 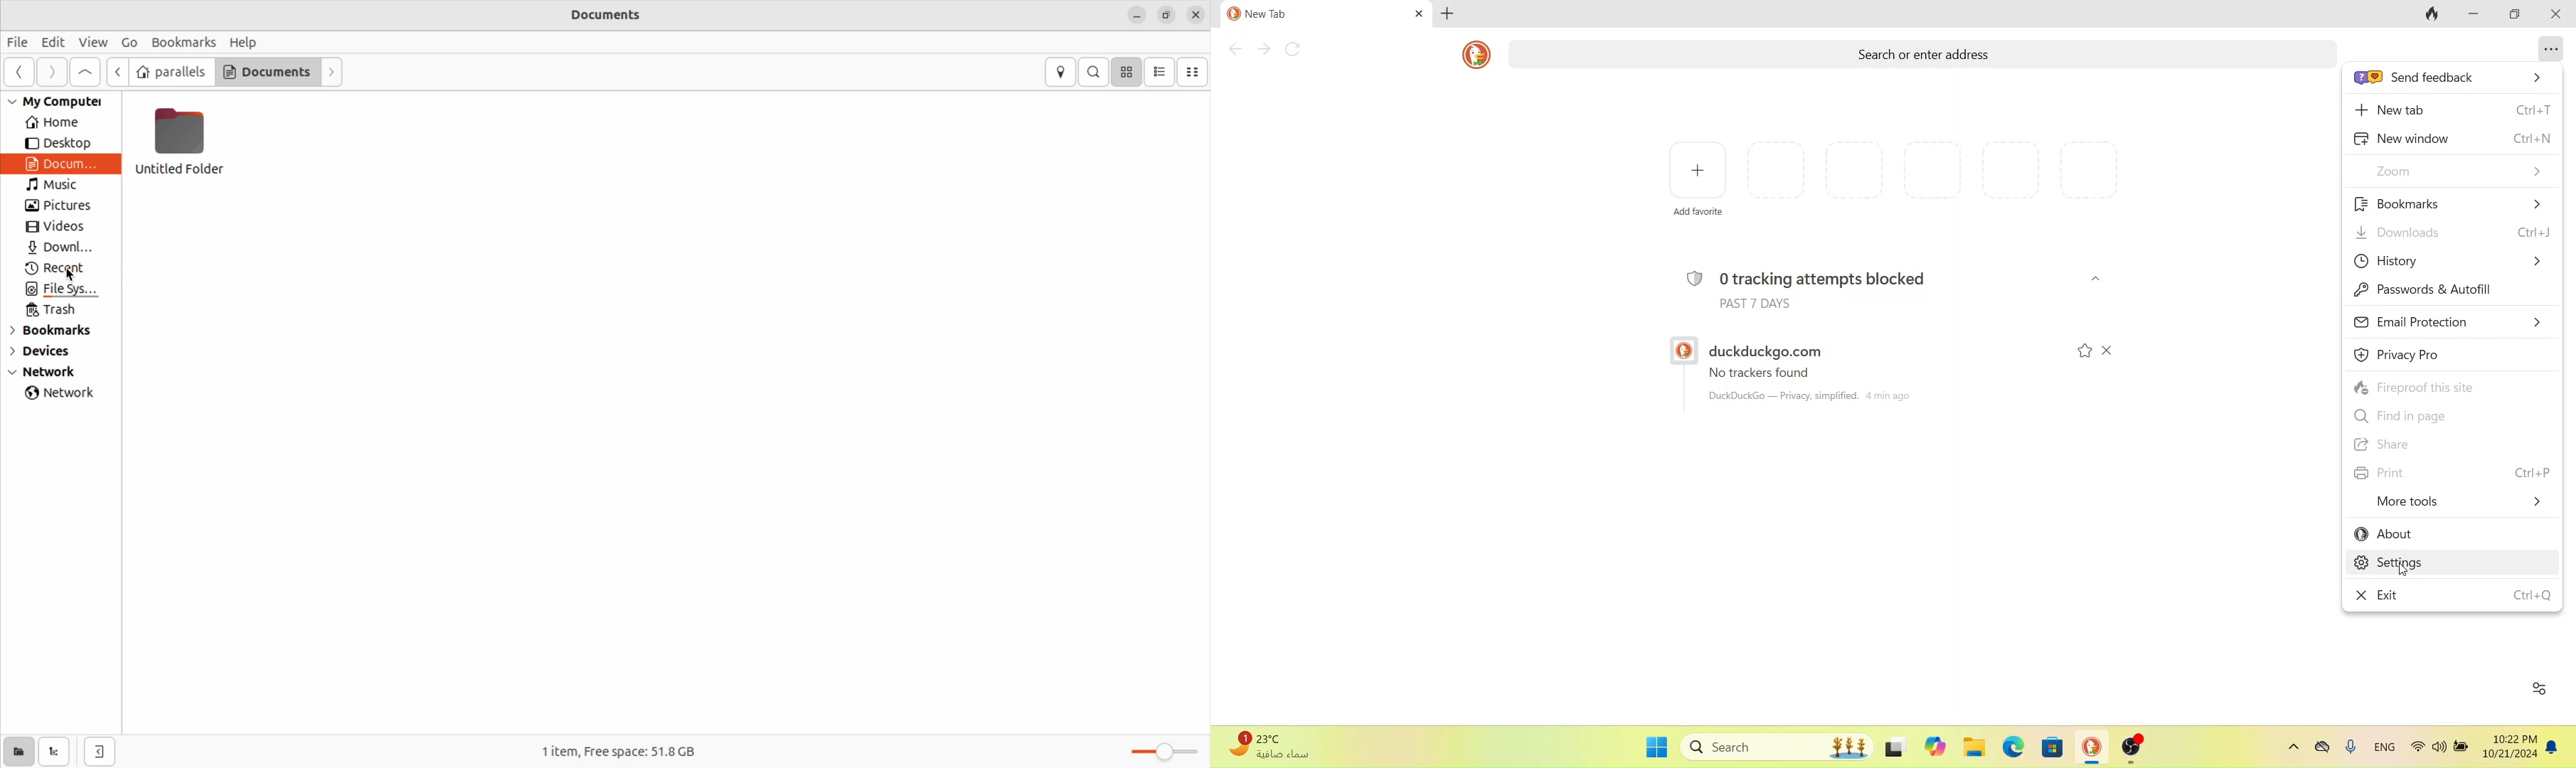 What do you see at coordinates (60, 206) in the screenshot?
I see `pictures` at bounding box center [60, 206].